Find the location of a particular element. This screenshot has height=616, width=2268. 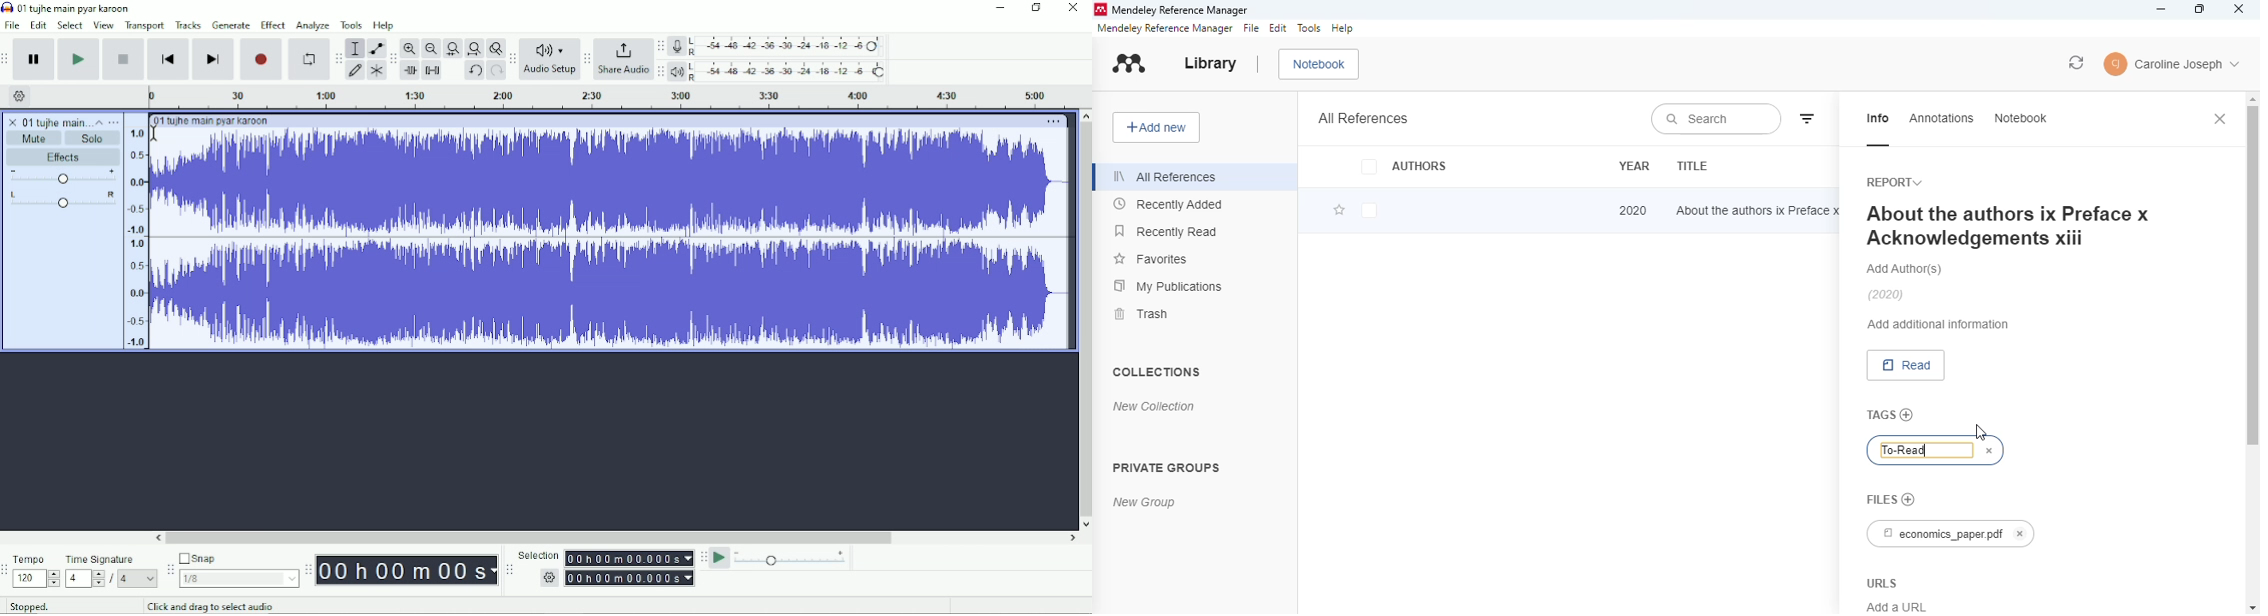

00 h 00 m 00.00s is located at coordinates (630, 558).